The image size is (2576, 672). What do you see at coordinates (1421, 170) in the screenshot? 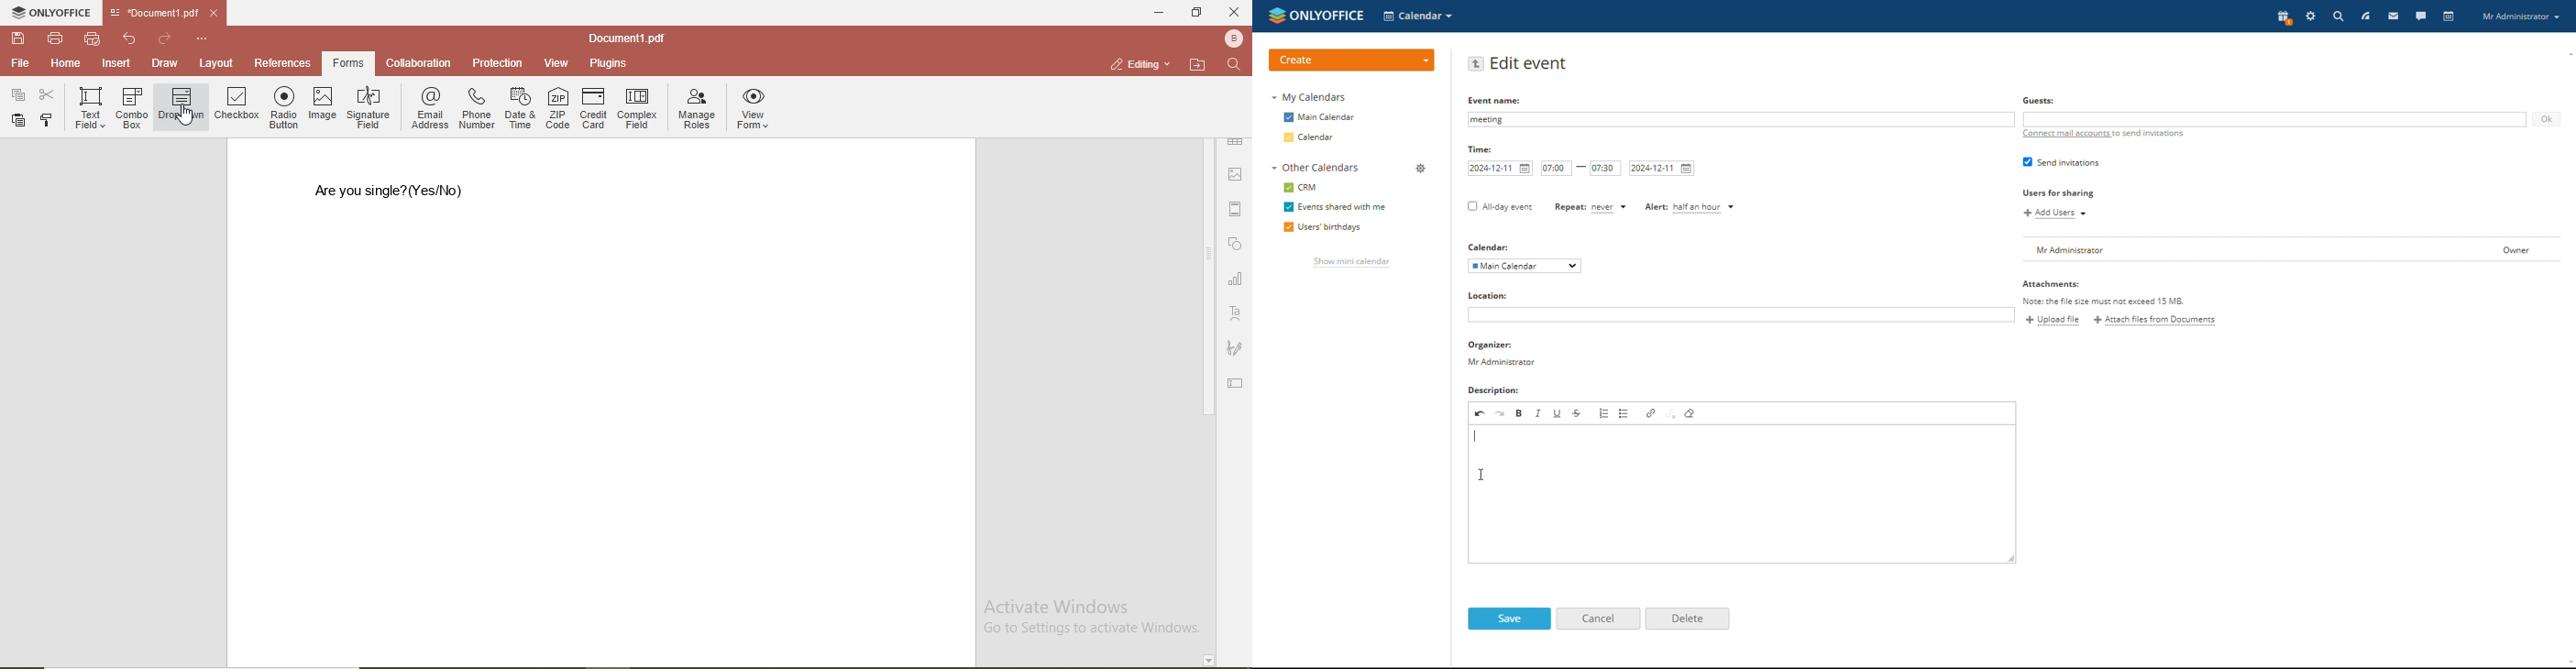
I see `manage` at bounding box center [1421, 170].